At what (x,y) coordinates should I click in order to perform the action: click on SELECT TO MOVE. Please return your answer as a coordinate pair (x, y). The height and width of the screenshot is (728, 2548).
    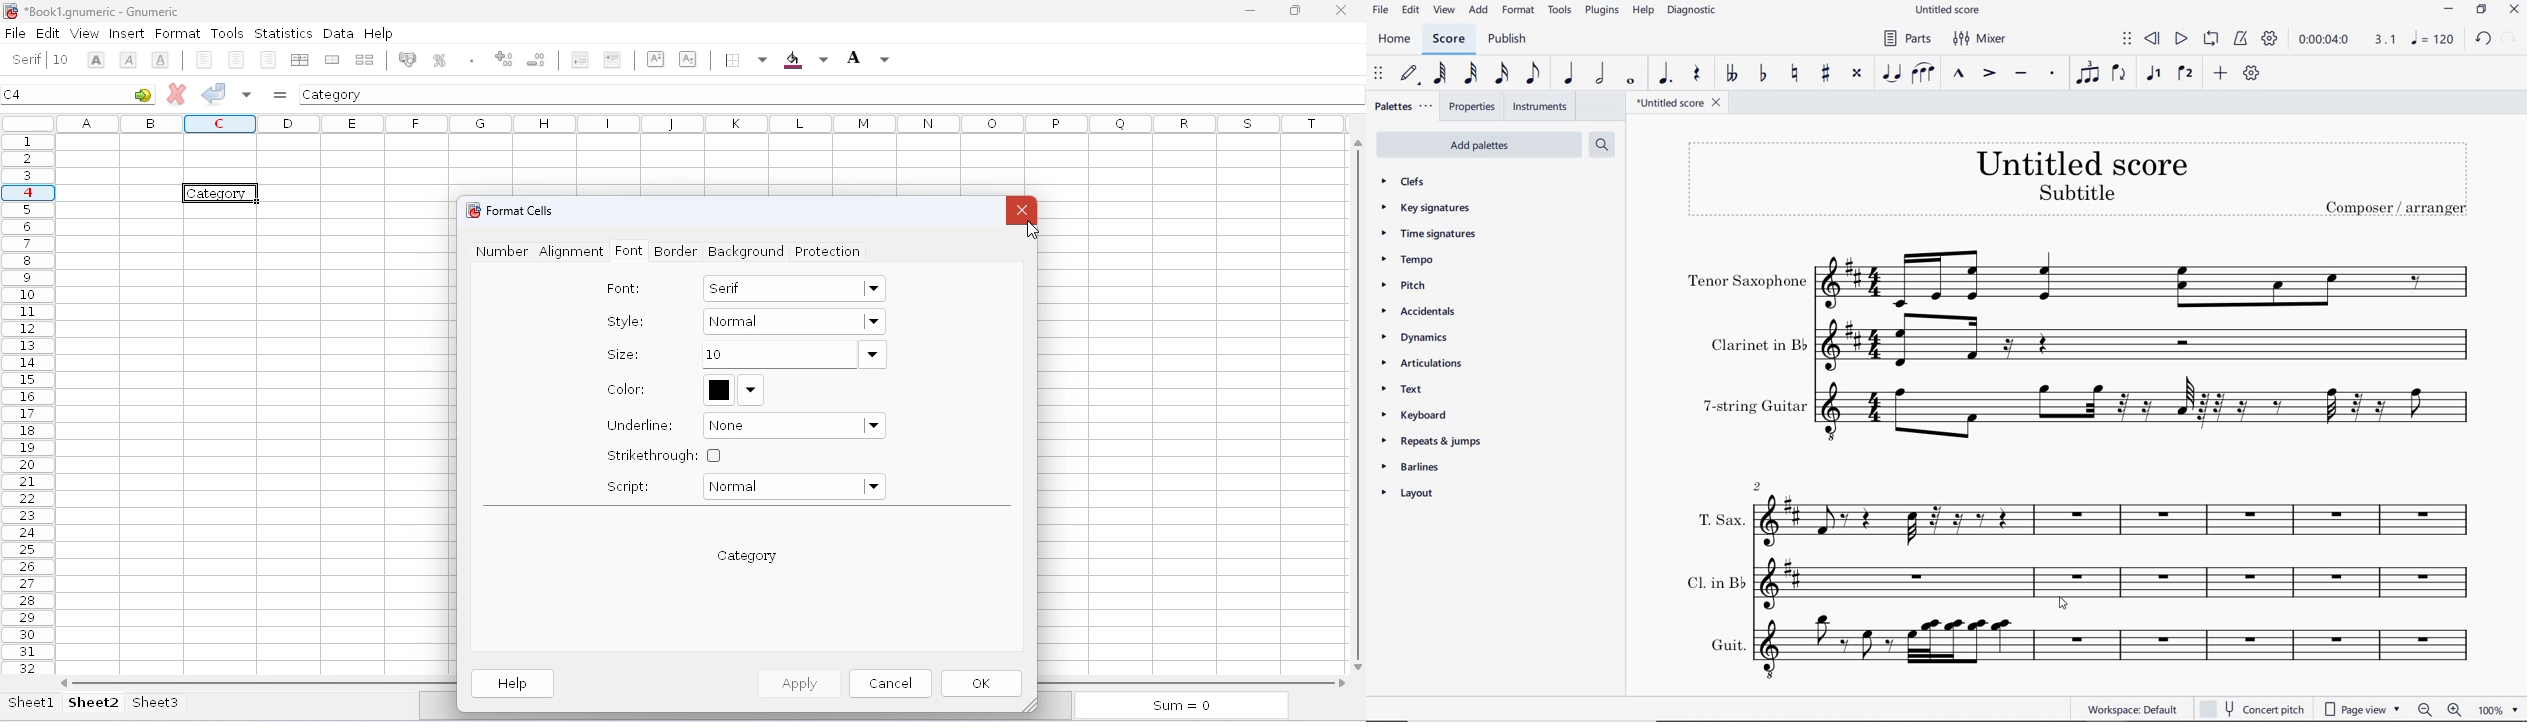
    Looking at the image, I should click on (1379, 75).